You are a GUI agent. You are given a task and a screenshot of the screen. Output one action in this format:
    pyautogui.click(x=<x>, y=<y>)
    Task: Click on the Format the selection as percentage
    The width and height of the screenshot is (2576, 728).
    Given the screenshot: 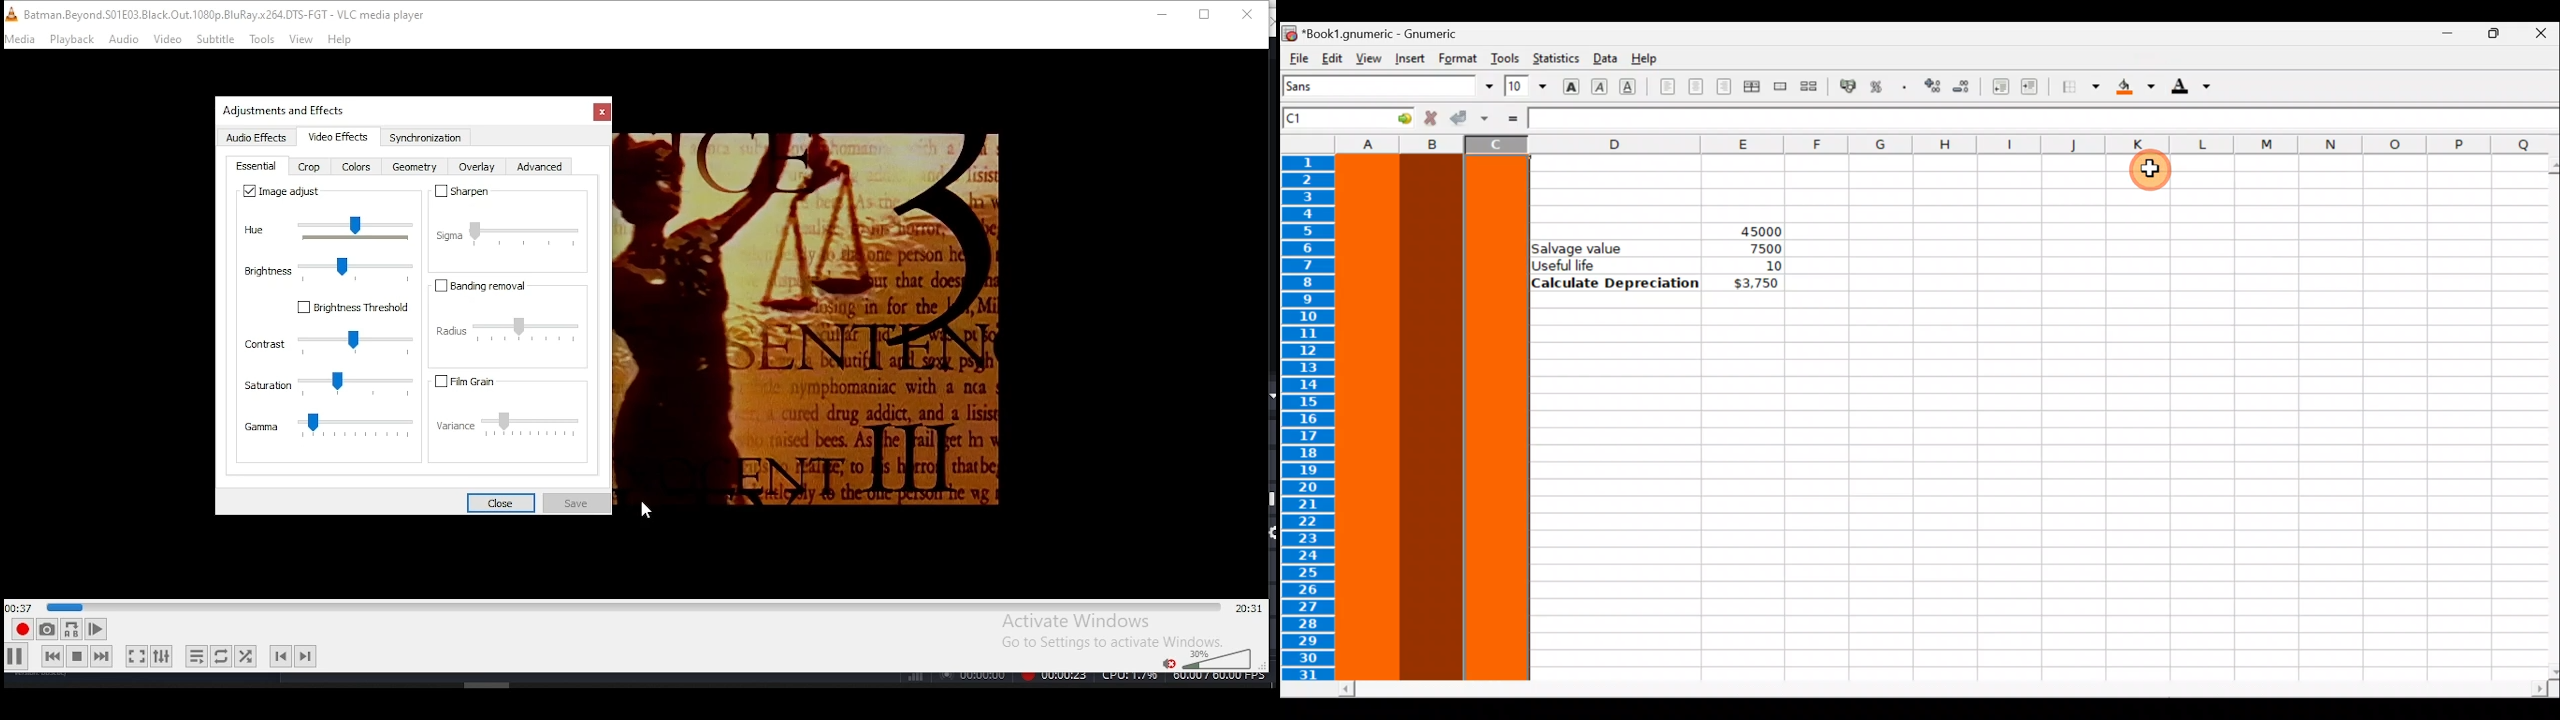 What is the action you would take?
    pyautogui.click(x=1879, y=89)
    